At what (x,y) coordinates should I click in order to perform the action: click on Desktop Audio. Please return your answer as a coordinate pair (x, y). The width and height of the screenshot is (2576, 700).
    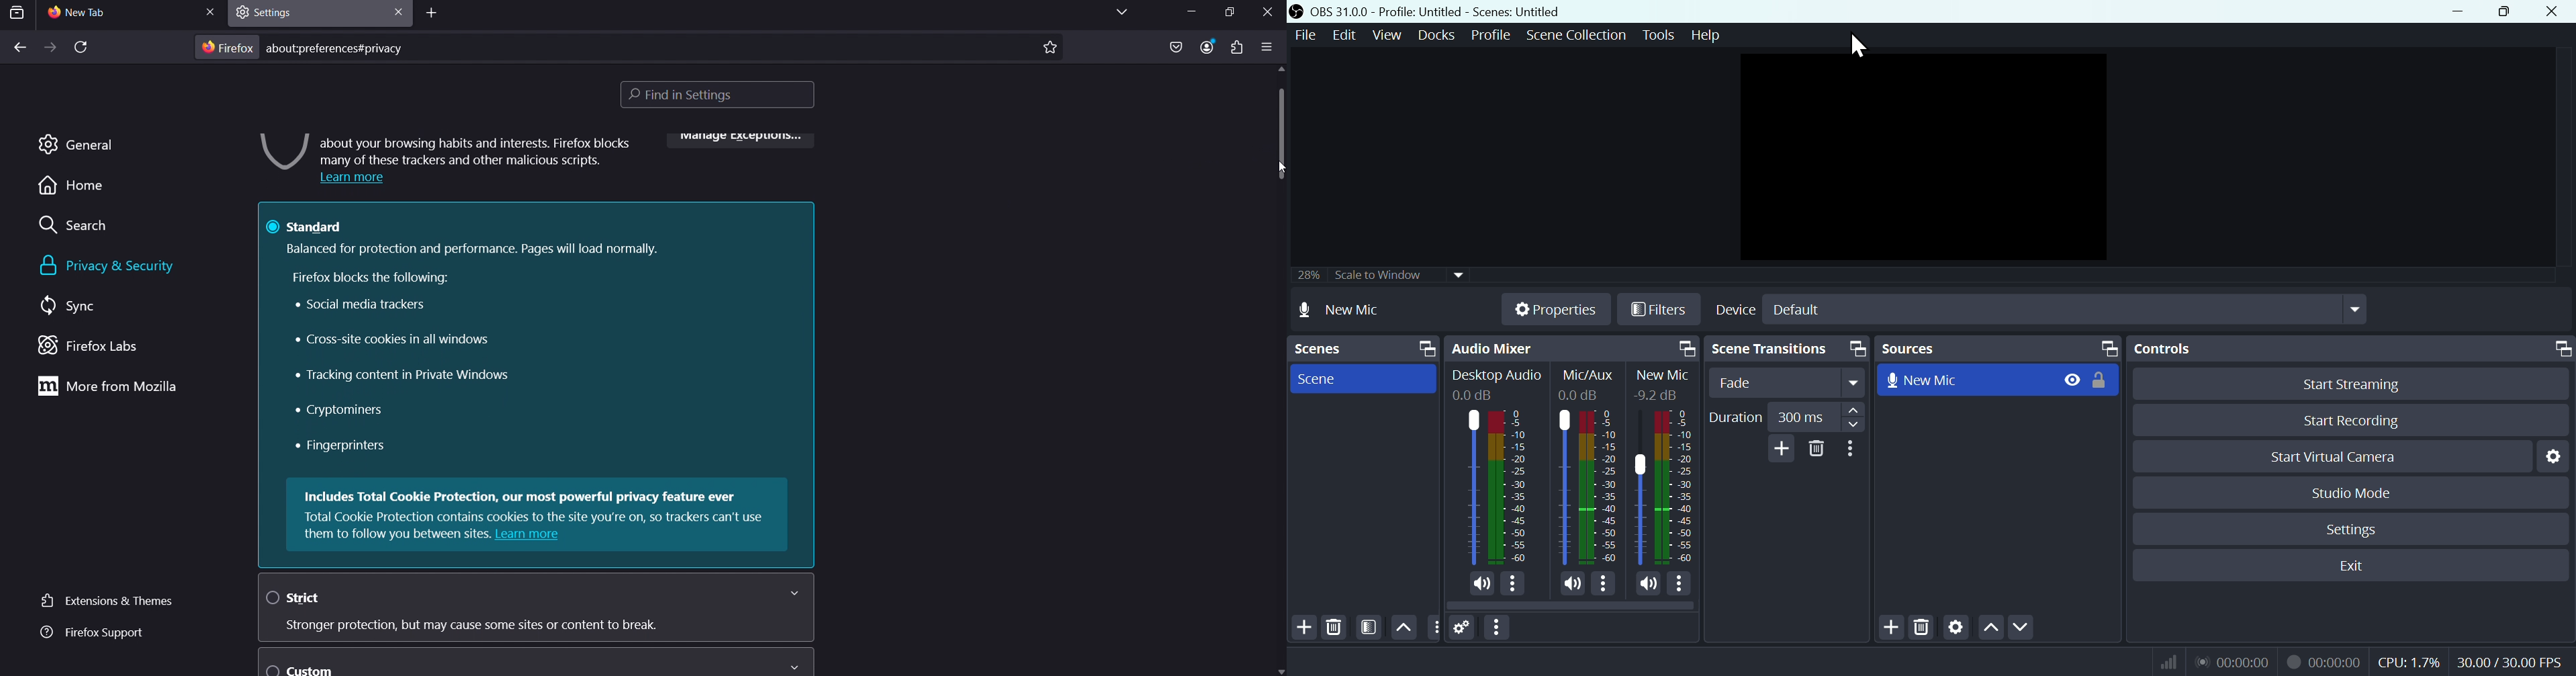
    Looking at the image, I should click on (1497, 376).